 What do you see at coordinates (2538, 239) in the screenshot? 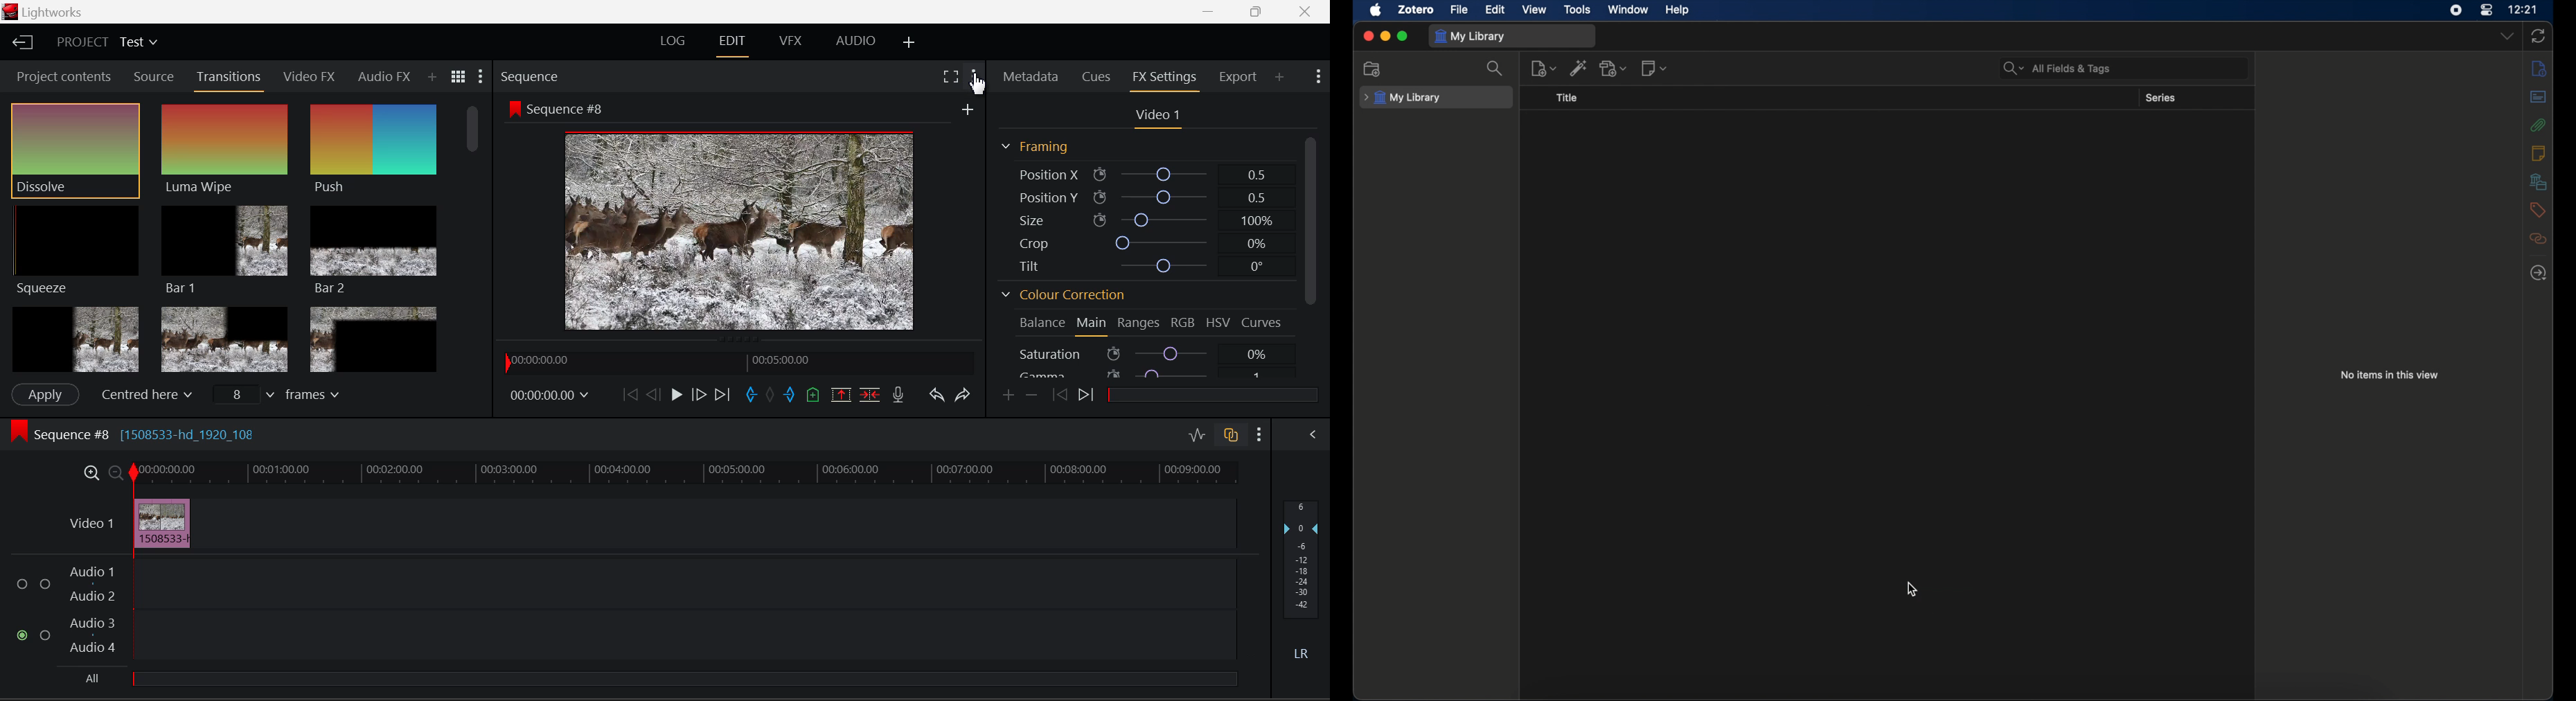
I see `attachments` at bounding box center [2538, 239].